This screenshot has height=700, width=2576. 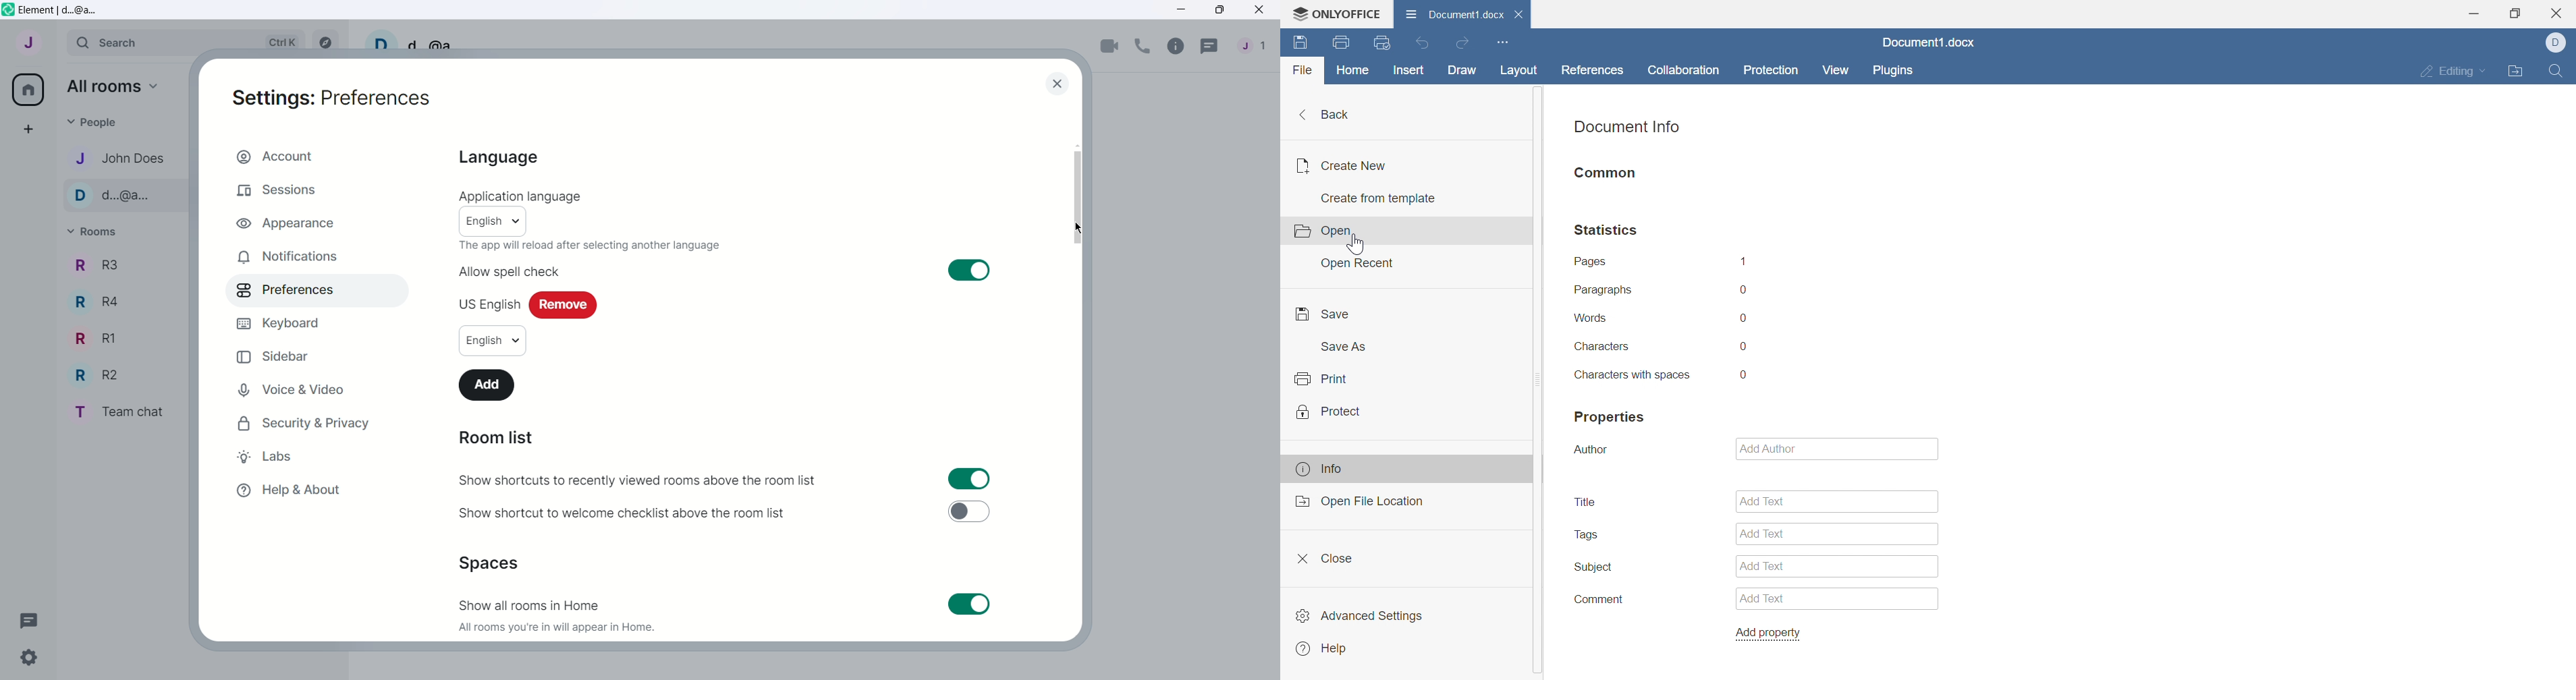 I want to click on characters, so click(x=1601, y=345).